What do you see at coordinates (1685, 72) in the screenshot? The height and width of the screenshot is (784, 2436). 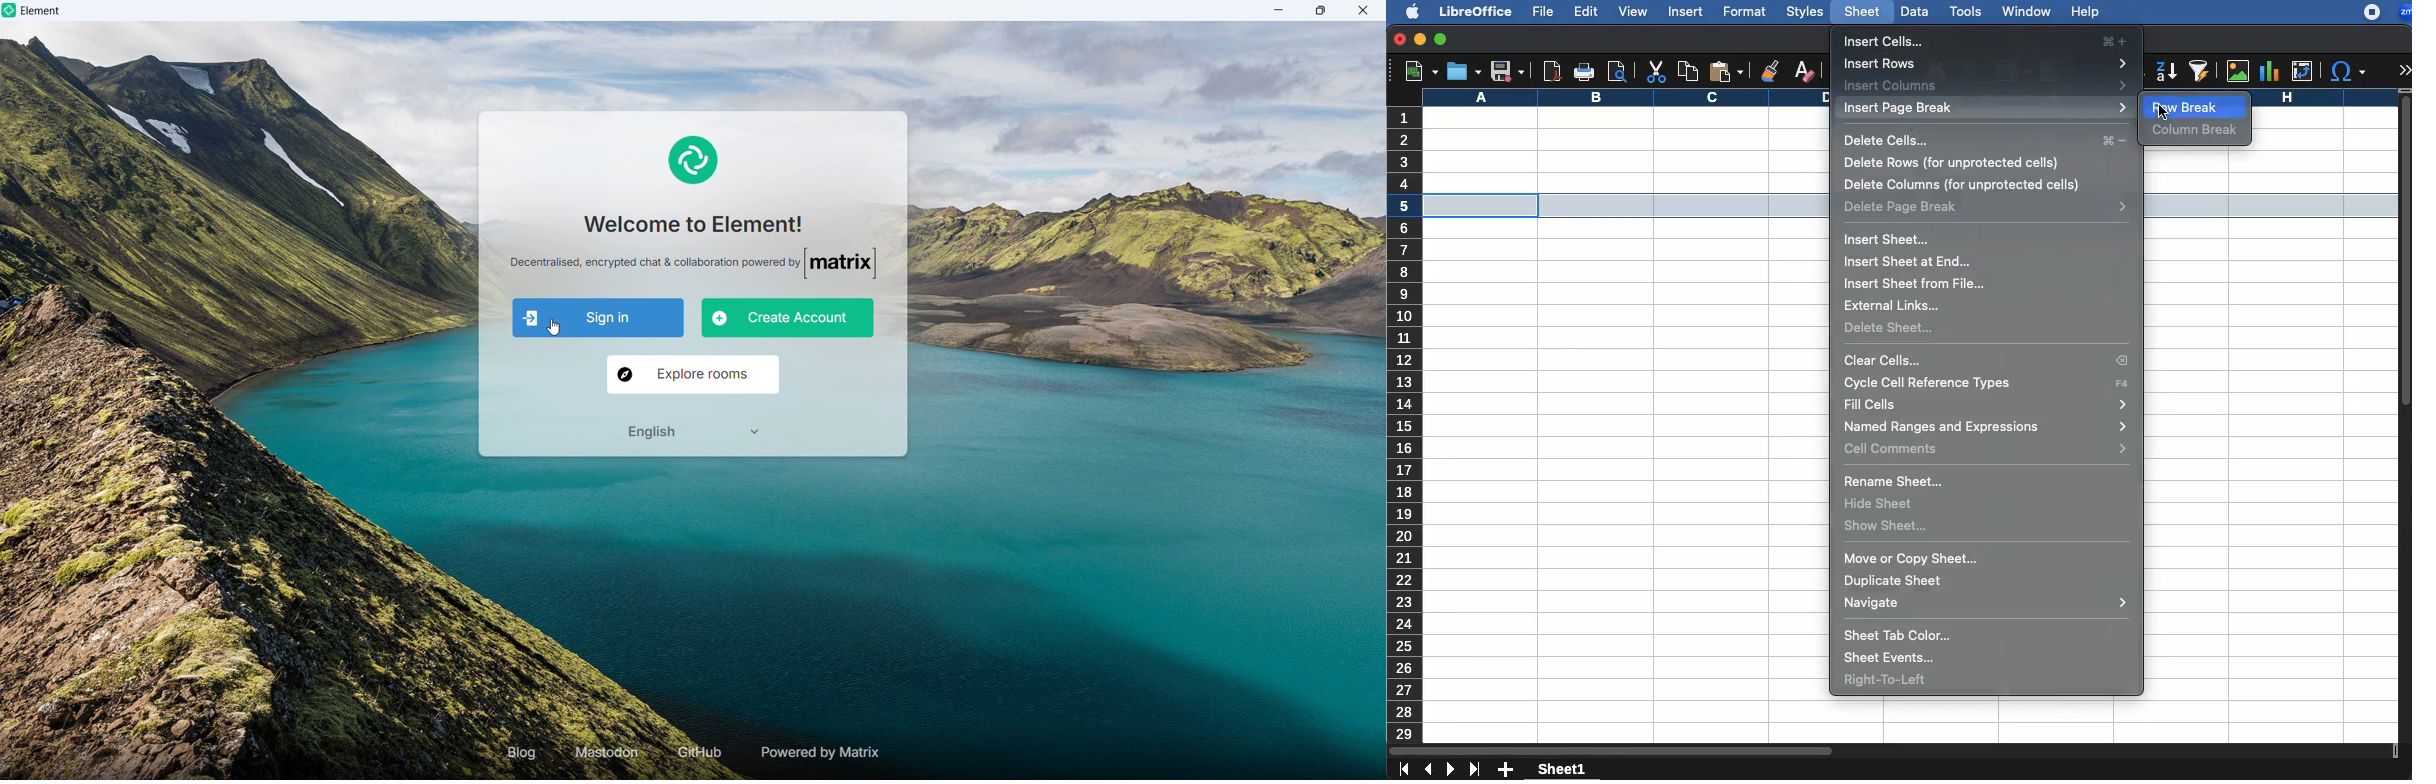 I see `copy` at bounding box center [1685, 72].